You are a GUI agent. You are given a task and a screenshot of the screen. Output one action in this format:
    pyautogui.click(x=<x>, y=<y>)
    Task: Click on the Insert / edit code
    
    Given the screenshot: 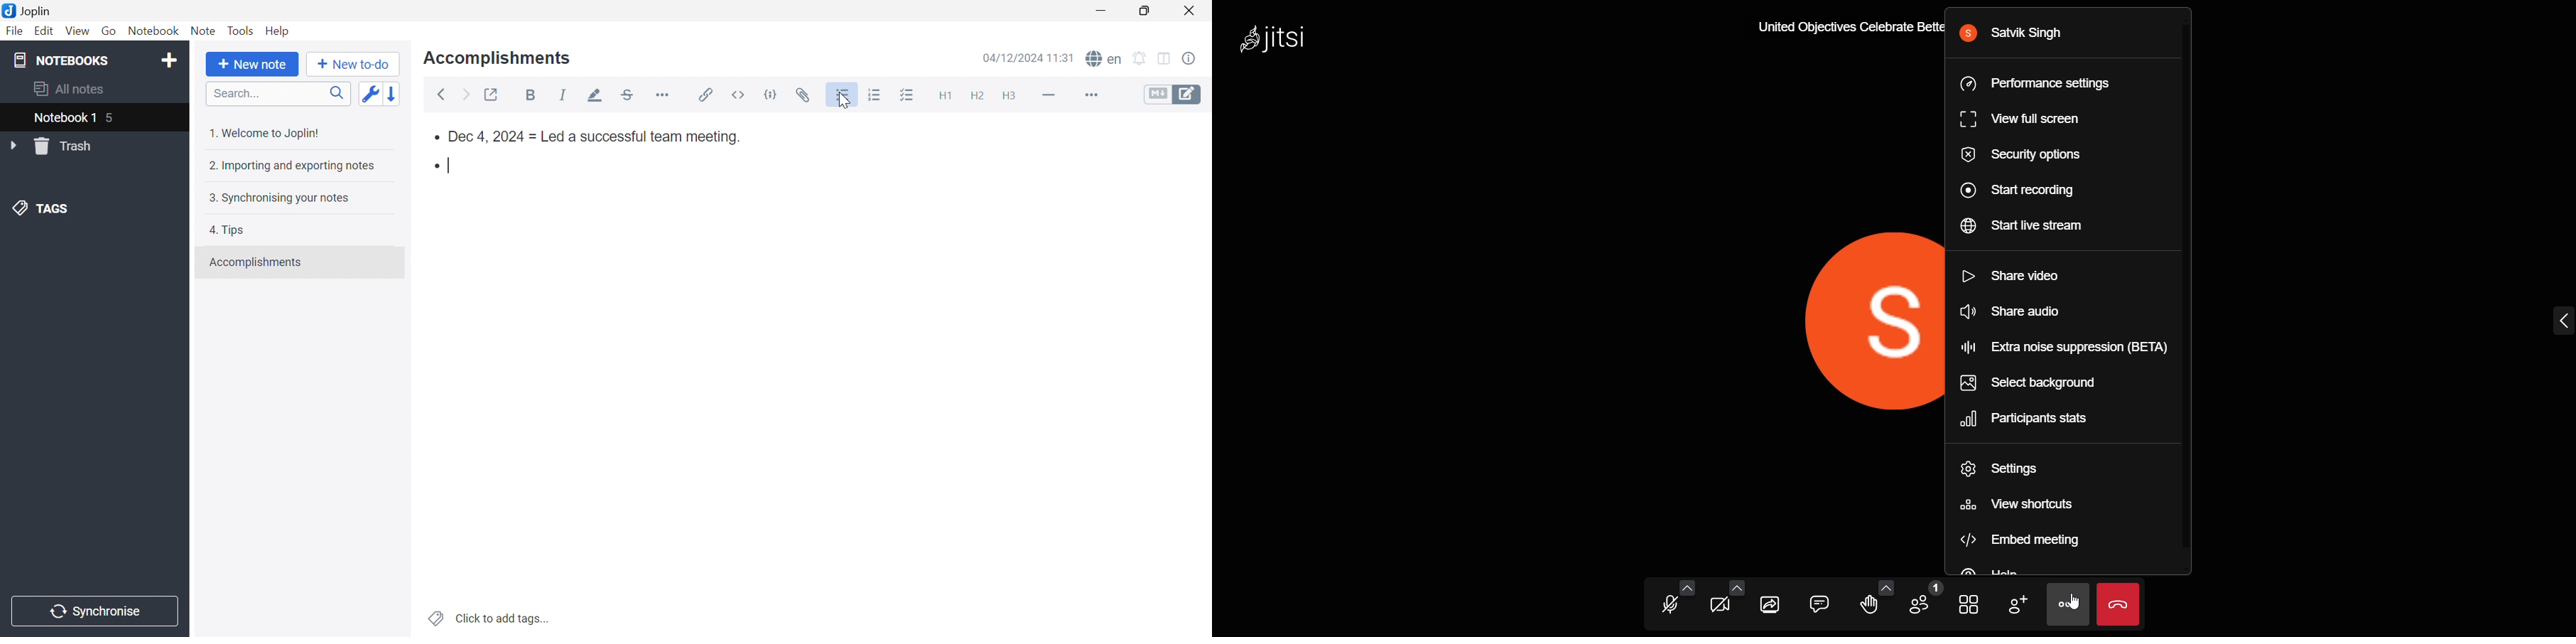 What is the action you would take?
    pyautogui.click(x=703, y=95)
    